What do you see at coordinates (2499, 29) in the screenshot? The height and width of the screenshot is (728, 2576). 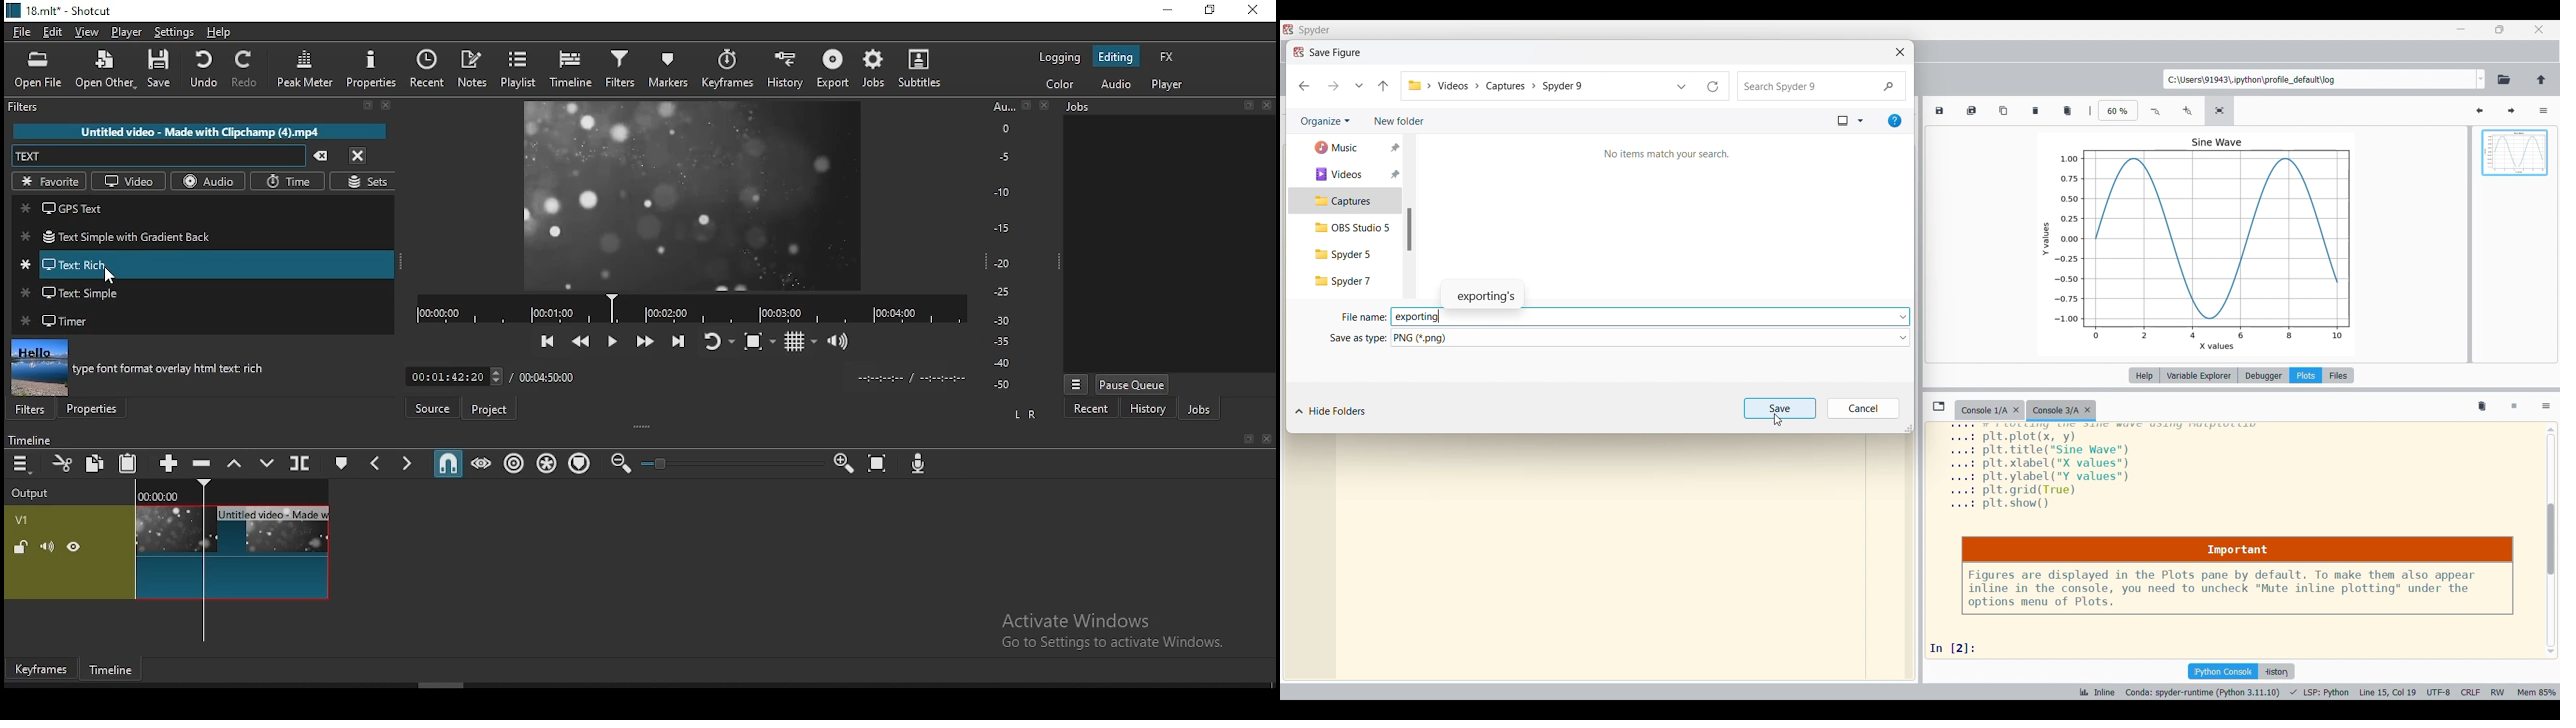 I see `Show in smaller tab` at bounding box center [2499, 29].